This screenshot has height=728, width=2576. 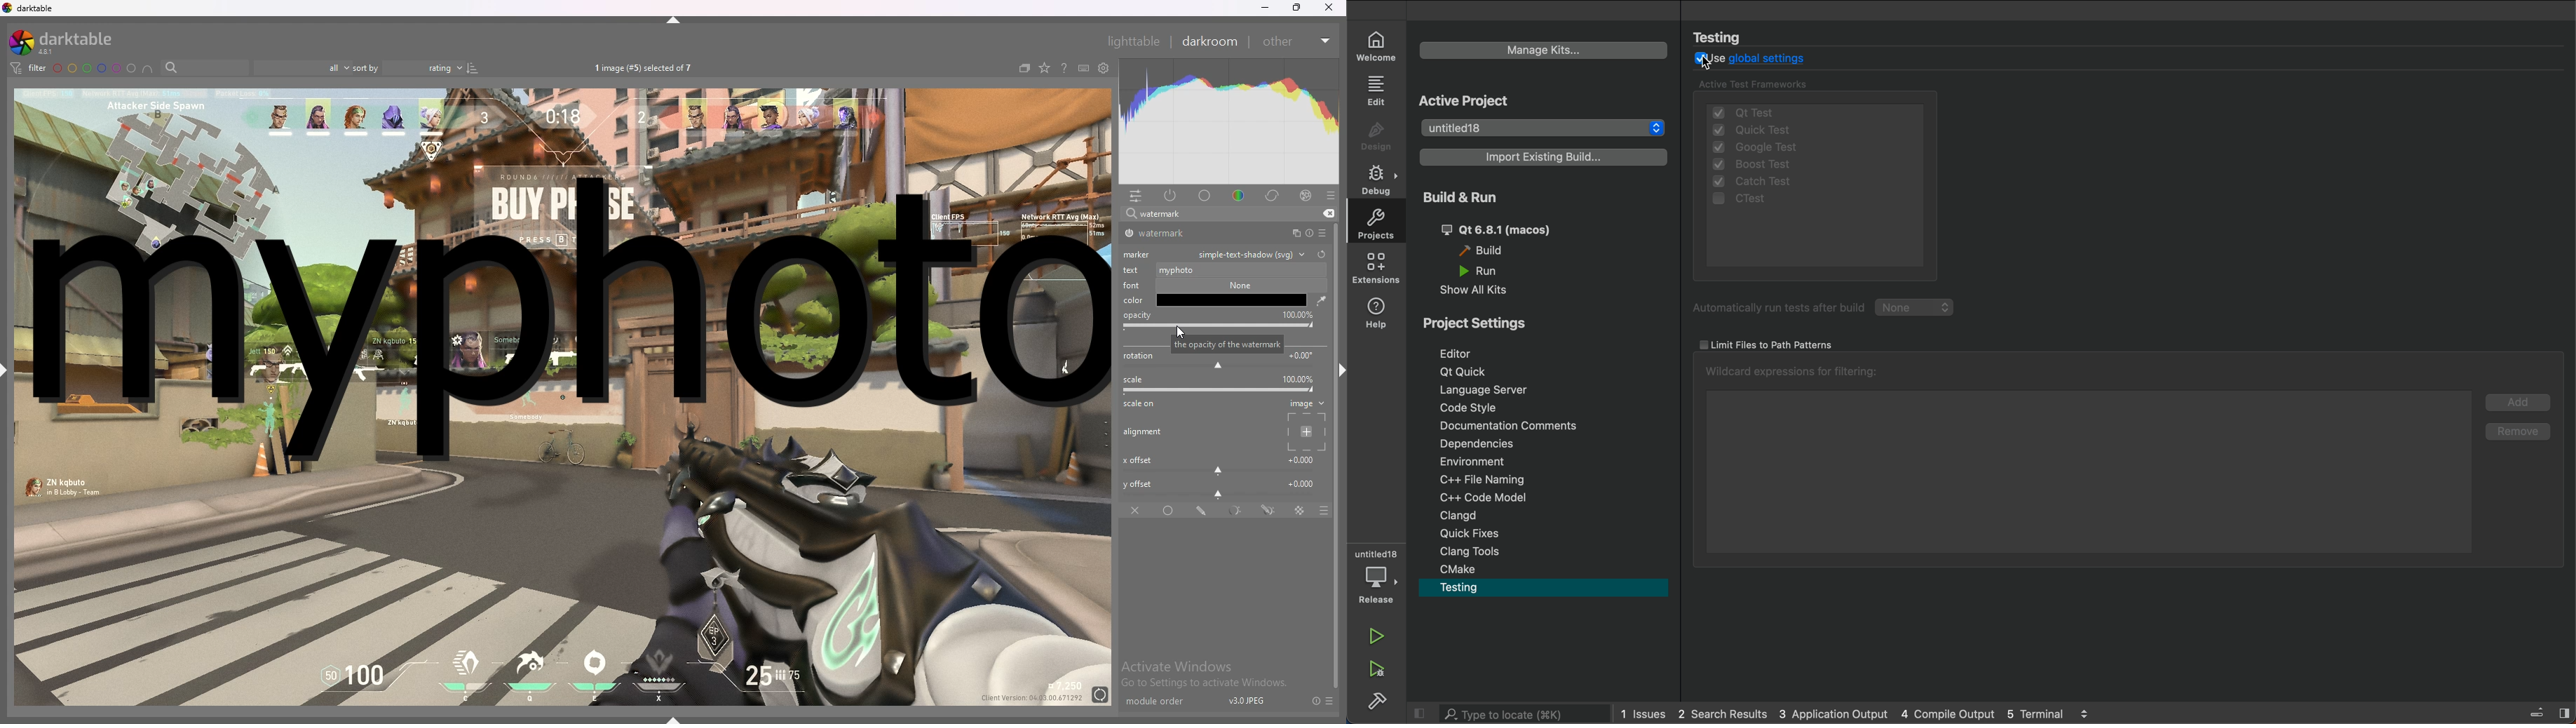 What do you see at coordinates (1758, 201) in the screenshot?
I see `ctest` at bounding box center [1758, 201].